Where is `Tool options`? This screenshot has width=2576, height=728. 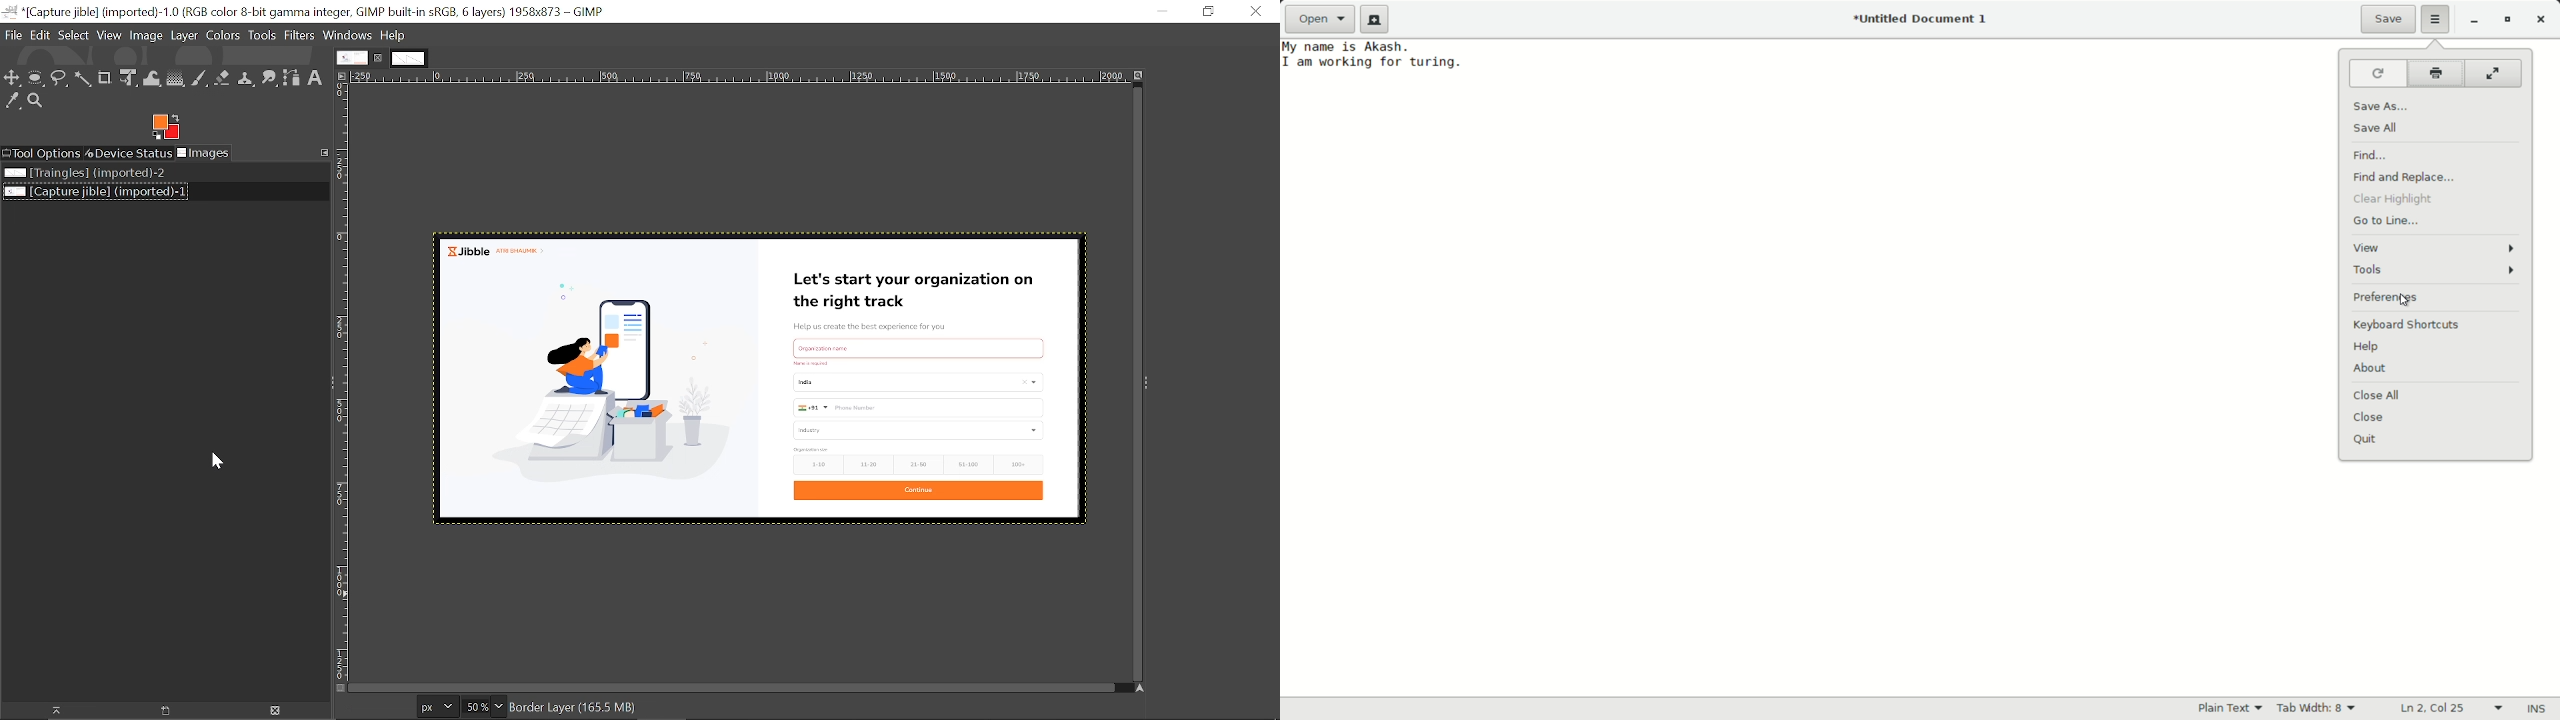 Tool options is located at coordinates (42, 153).